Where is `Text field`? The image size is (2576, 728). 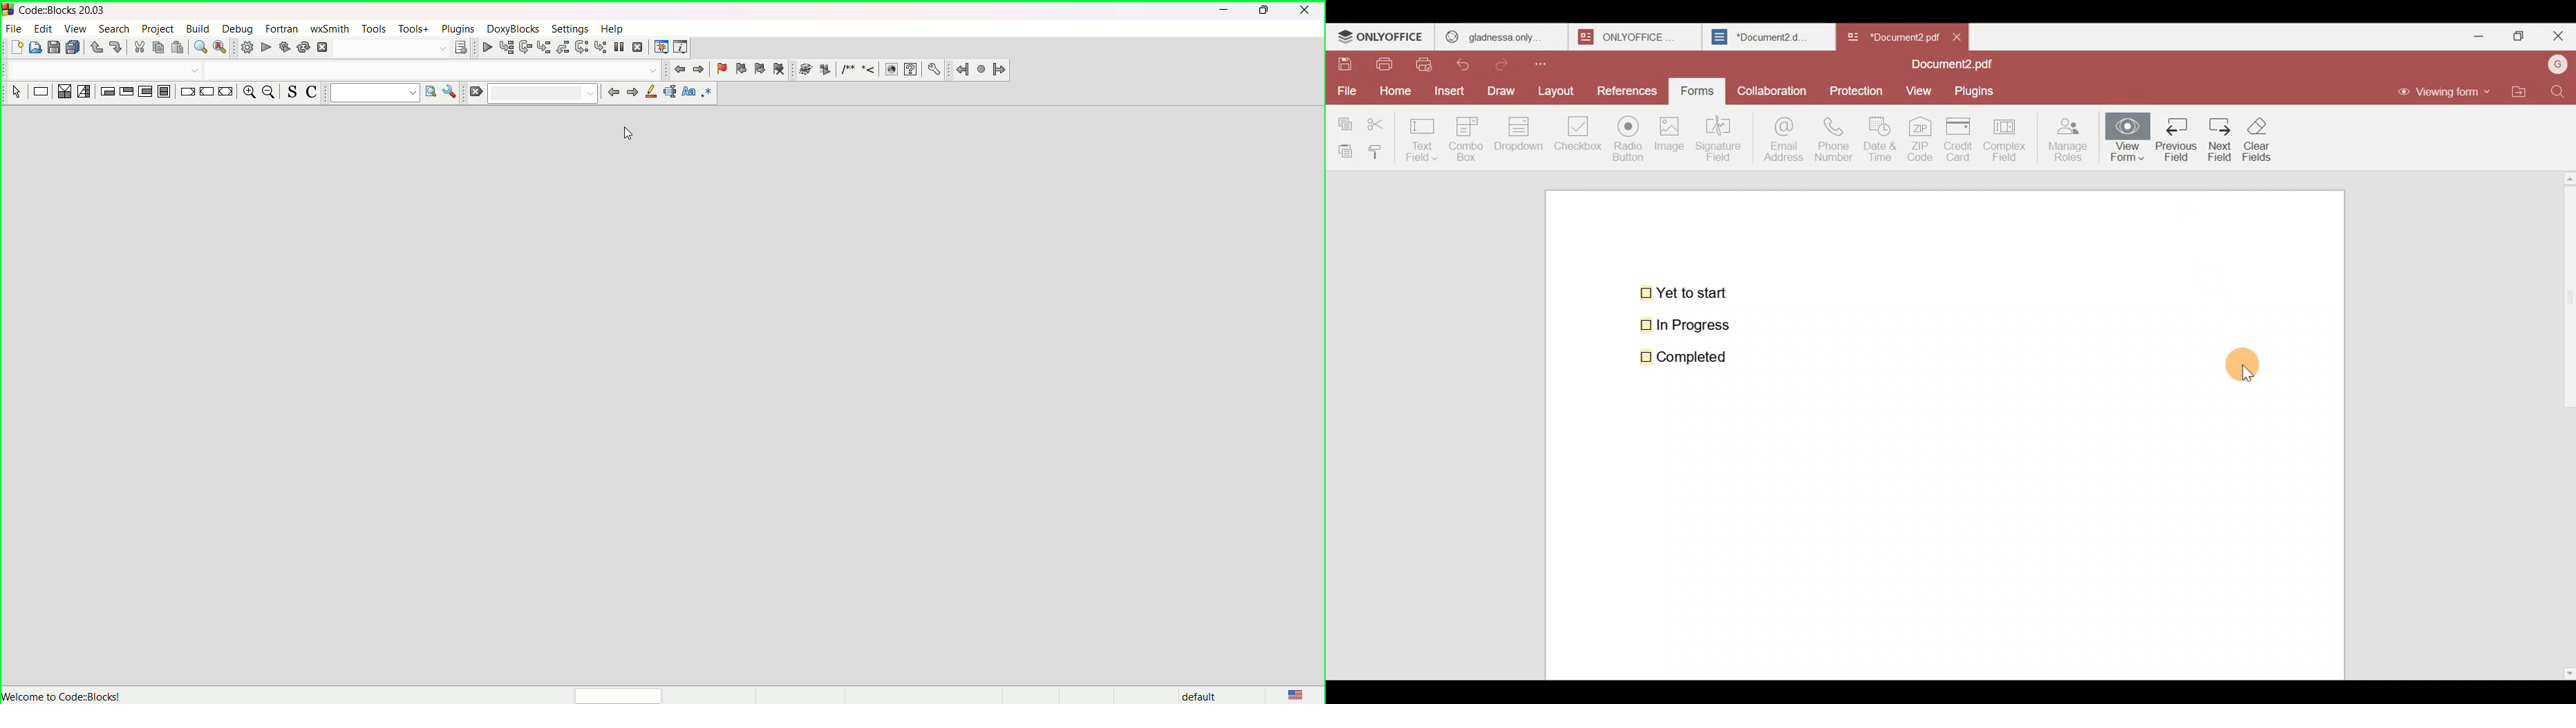
Text field is located at coordinates (1424, 136).